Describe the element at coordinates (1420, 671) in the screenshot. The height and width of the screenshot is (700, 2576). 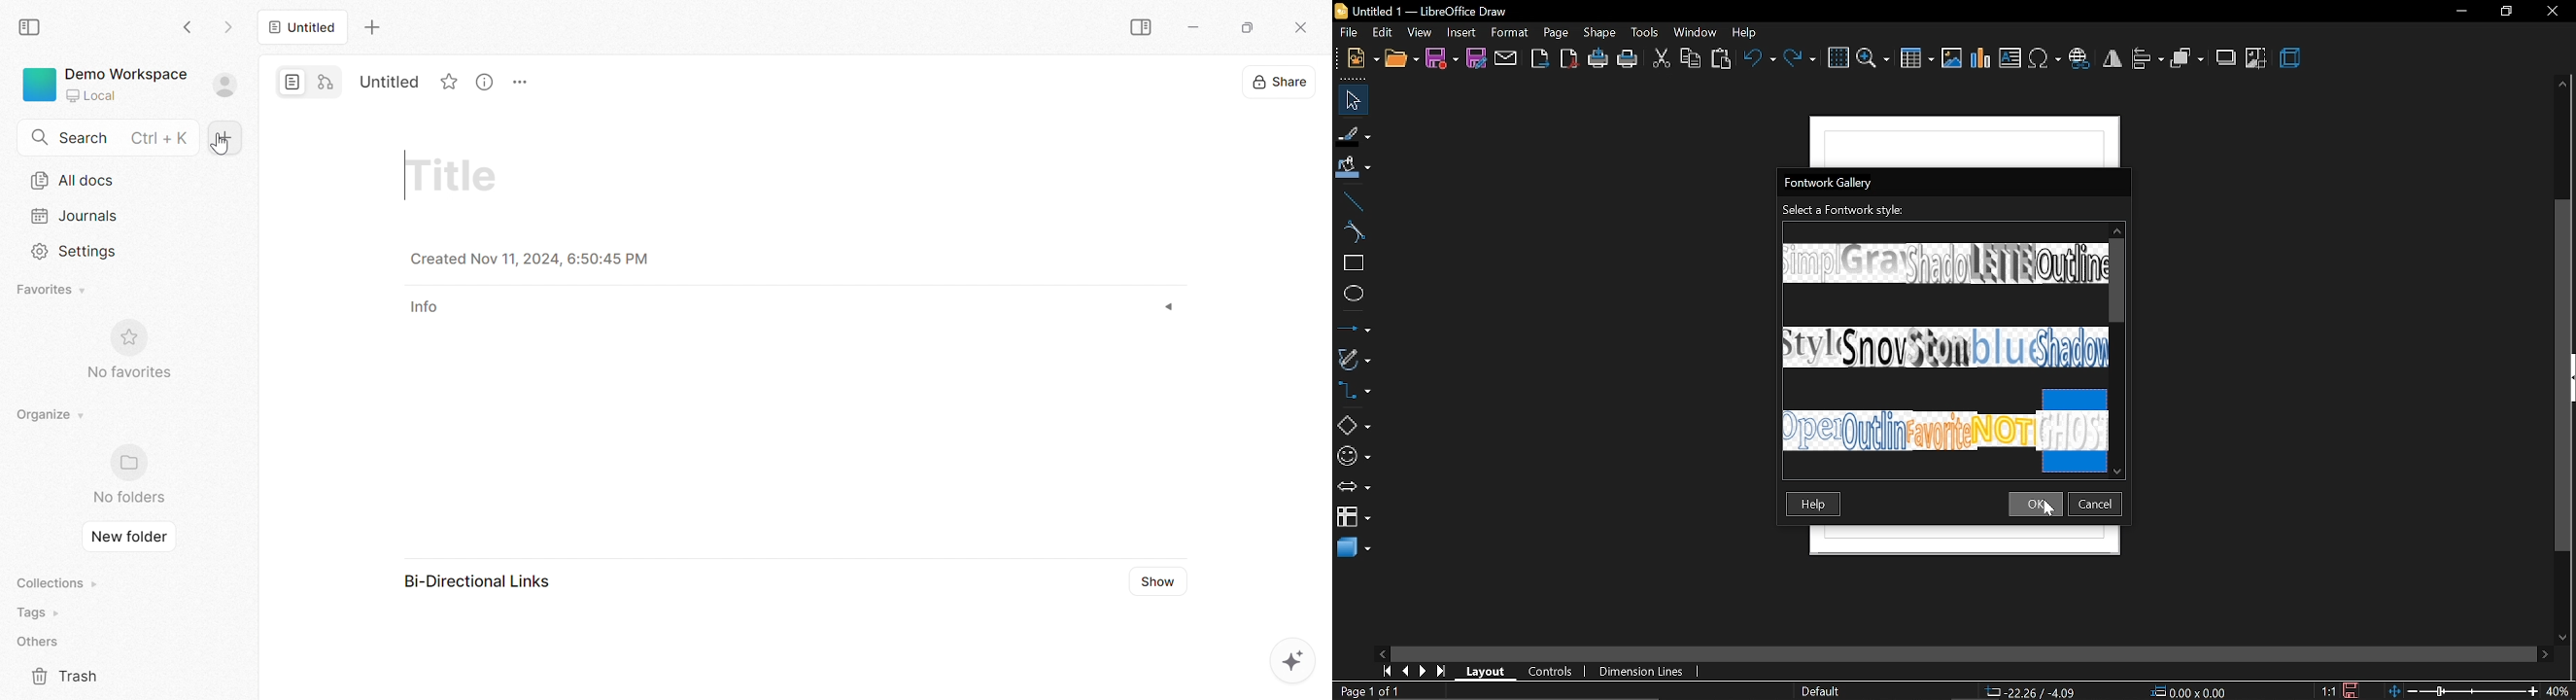
I see `next page` at that location.